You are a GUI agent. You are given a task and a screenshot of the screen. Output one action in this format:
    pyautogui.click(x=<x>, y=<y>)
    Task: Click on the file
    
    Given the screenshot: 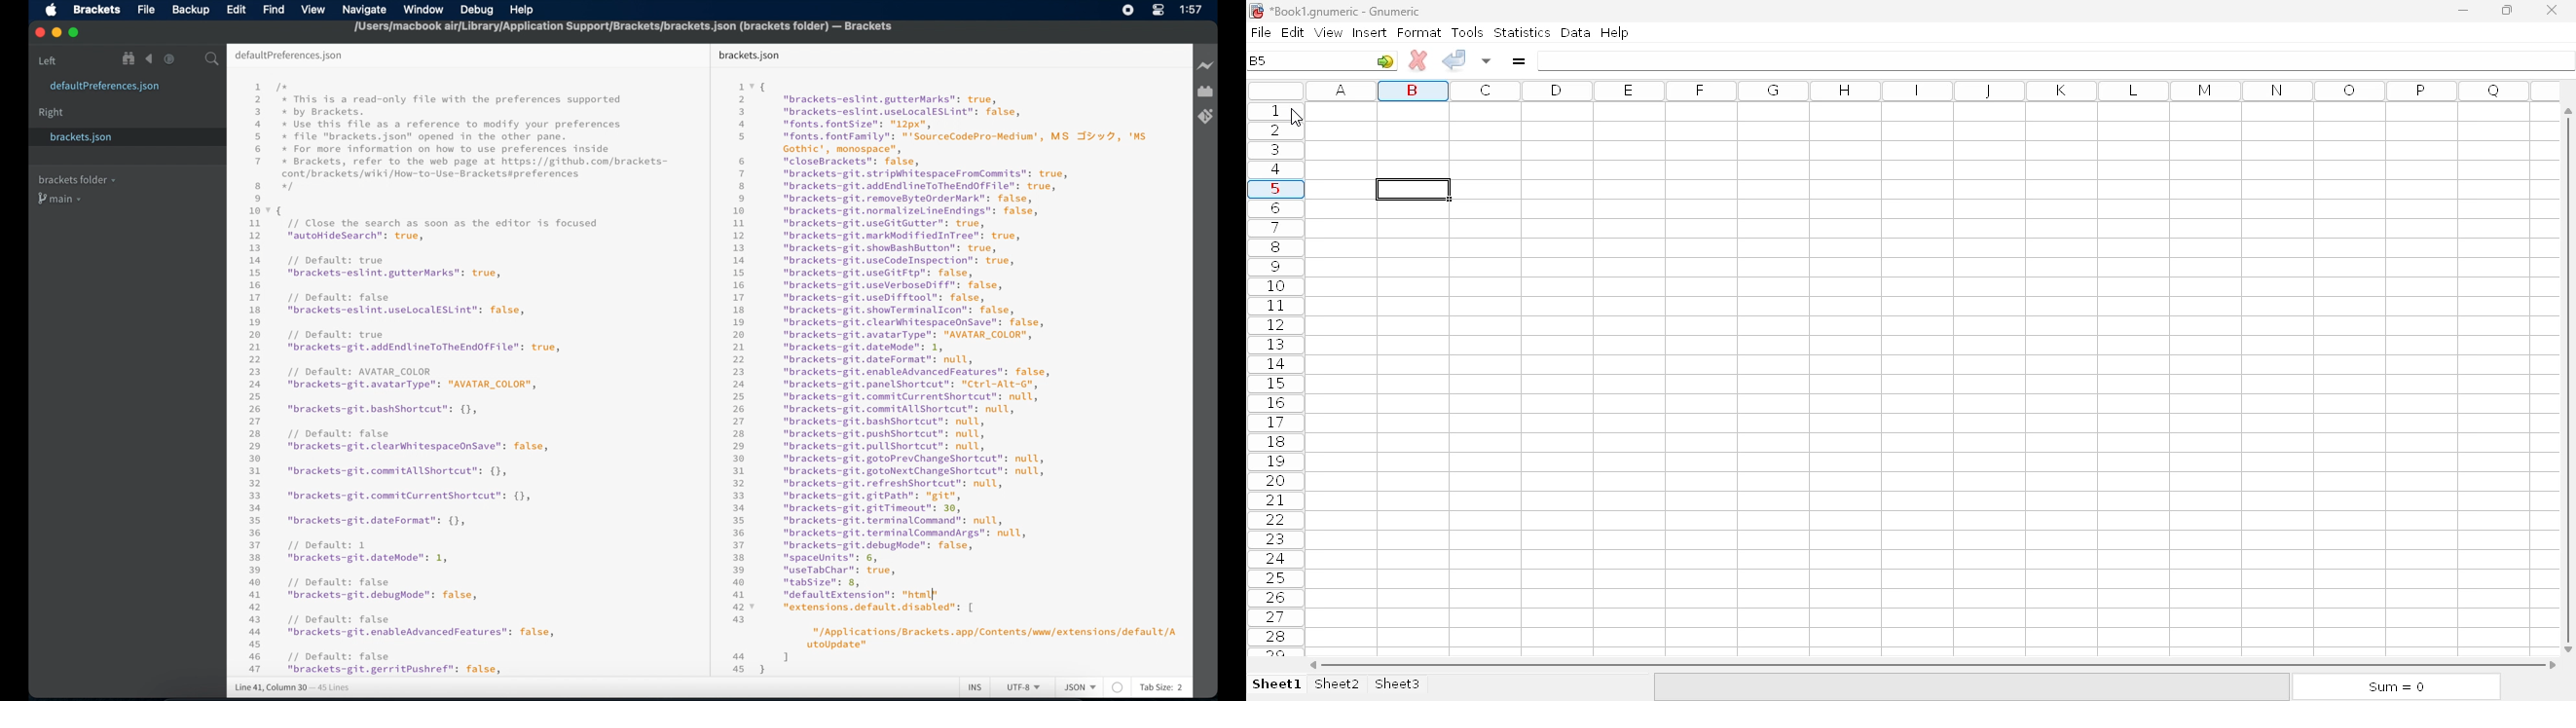 What is the action you would take?
    pyautogui.click(x=146, y=10)
    